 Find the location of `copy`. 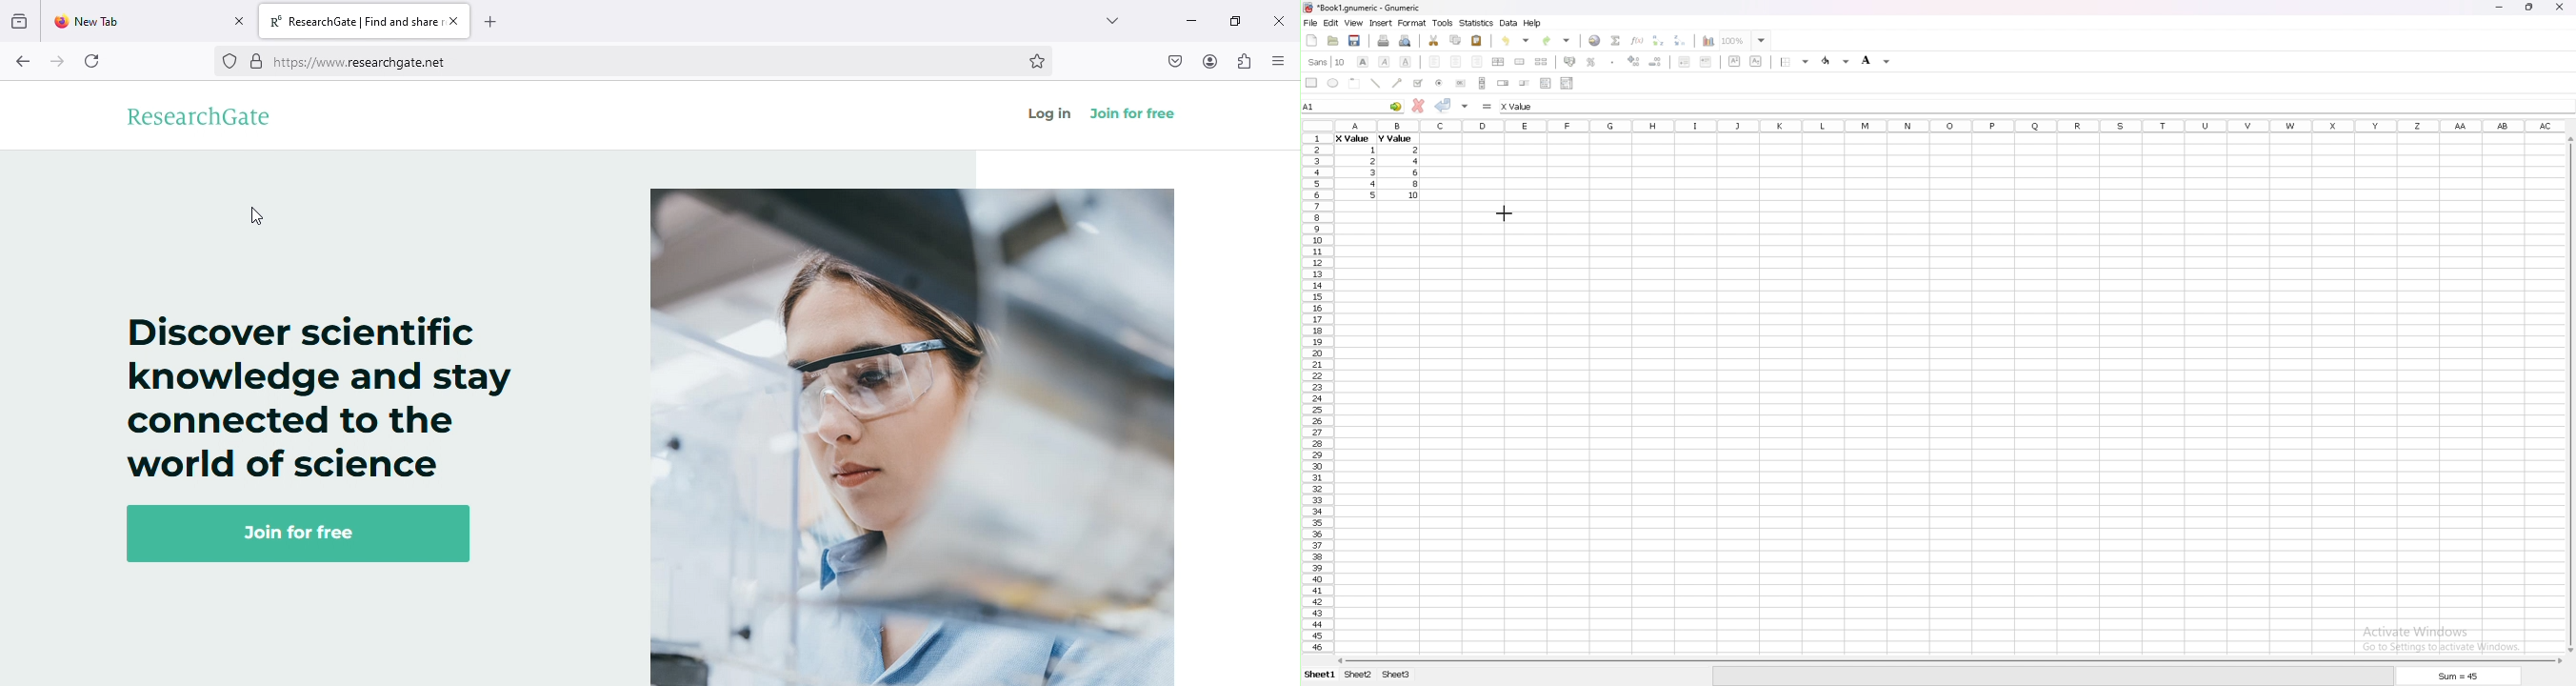

copy is located at coordinates (1456, 40).